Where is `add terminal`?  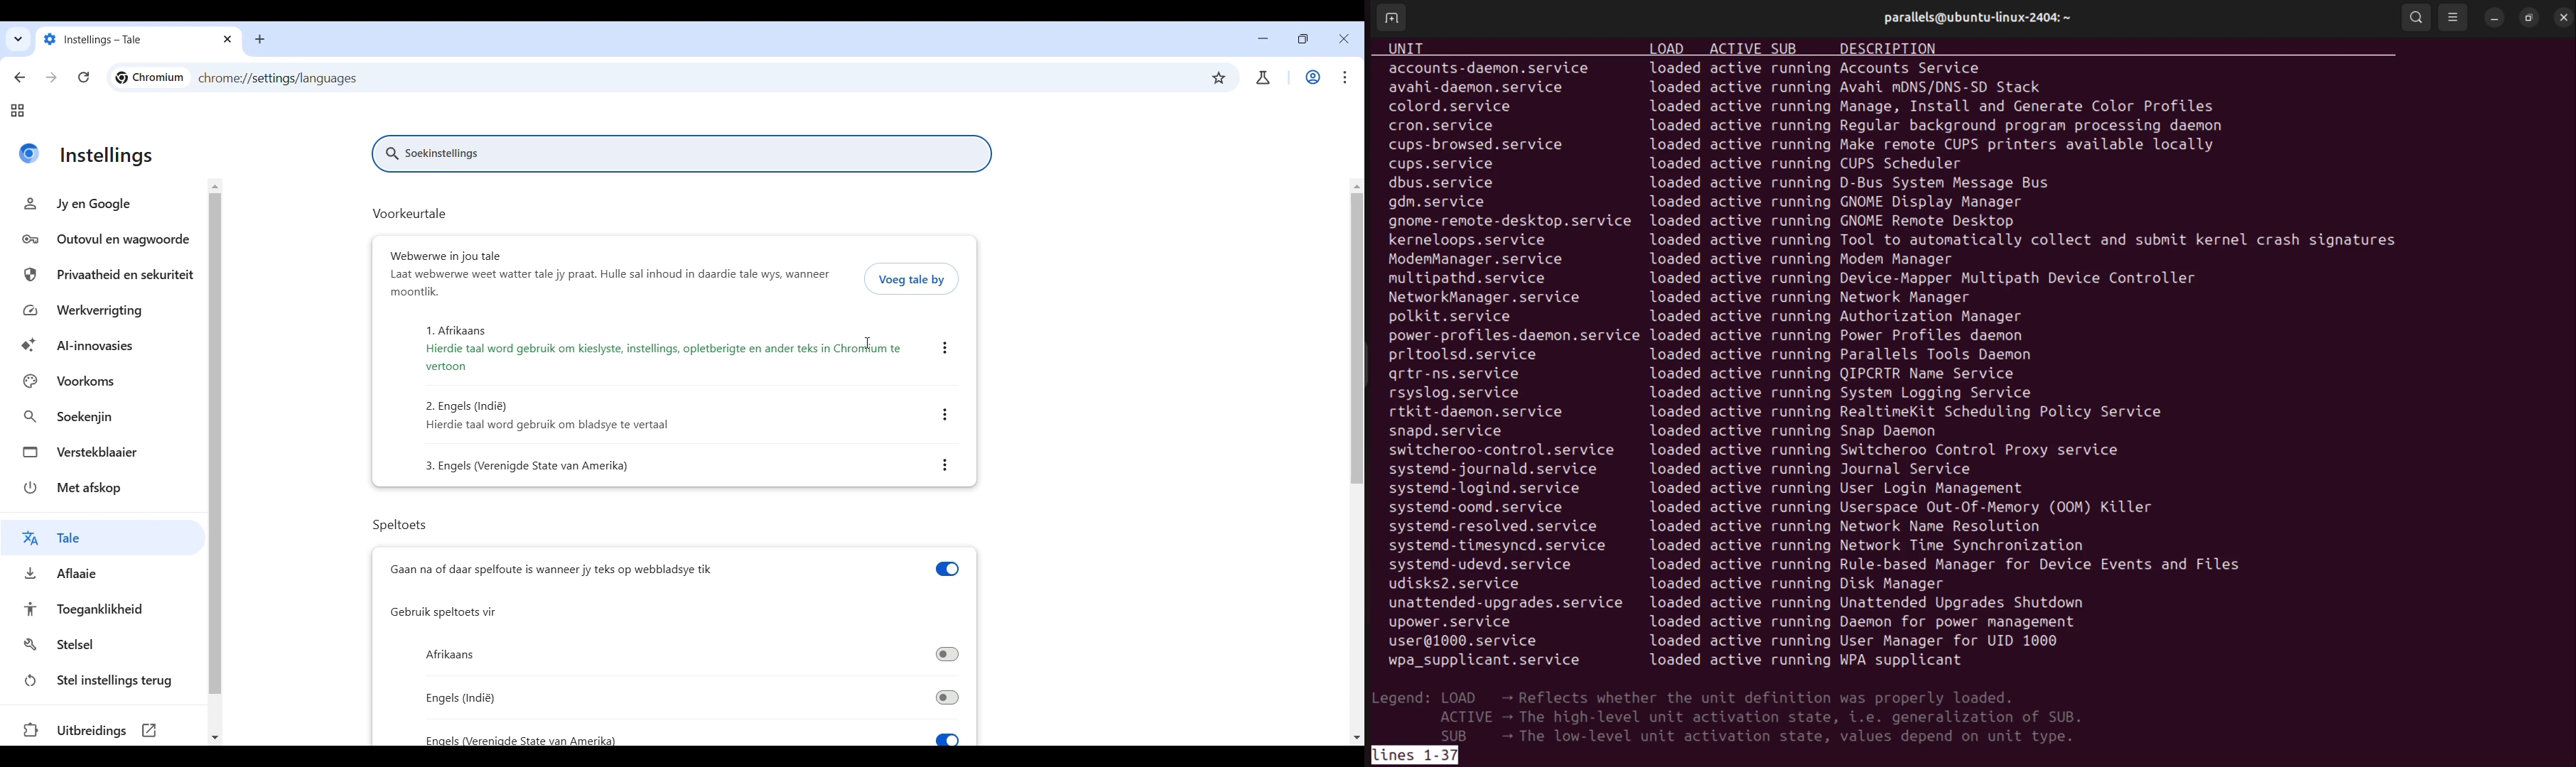 add terminal is located at coordinates (1390, 19).